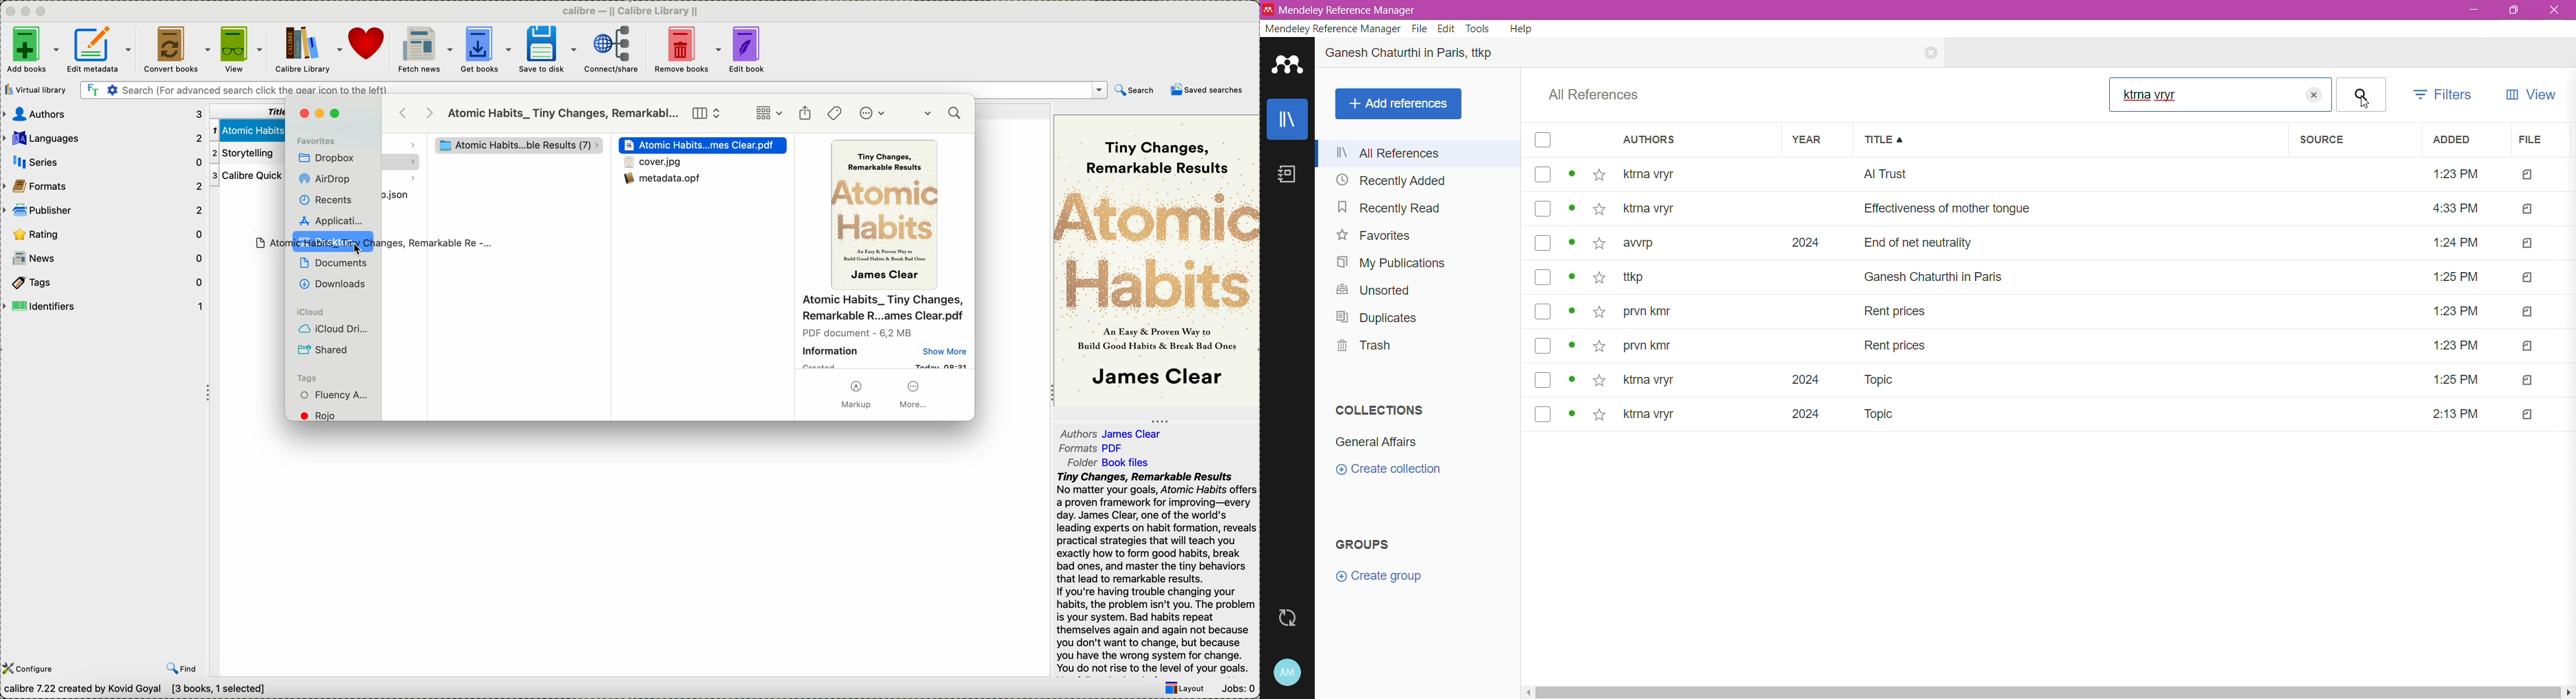  What do you see at coordinates (2553, 10) in the screenshot?
I see `Close` at bounding box center [2553, 10].